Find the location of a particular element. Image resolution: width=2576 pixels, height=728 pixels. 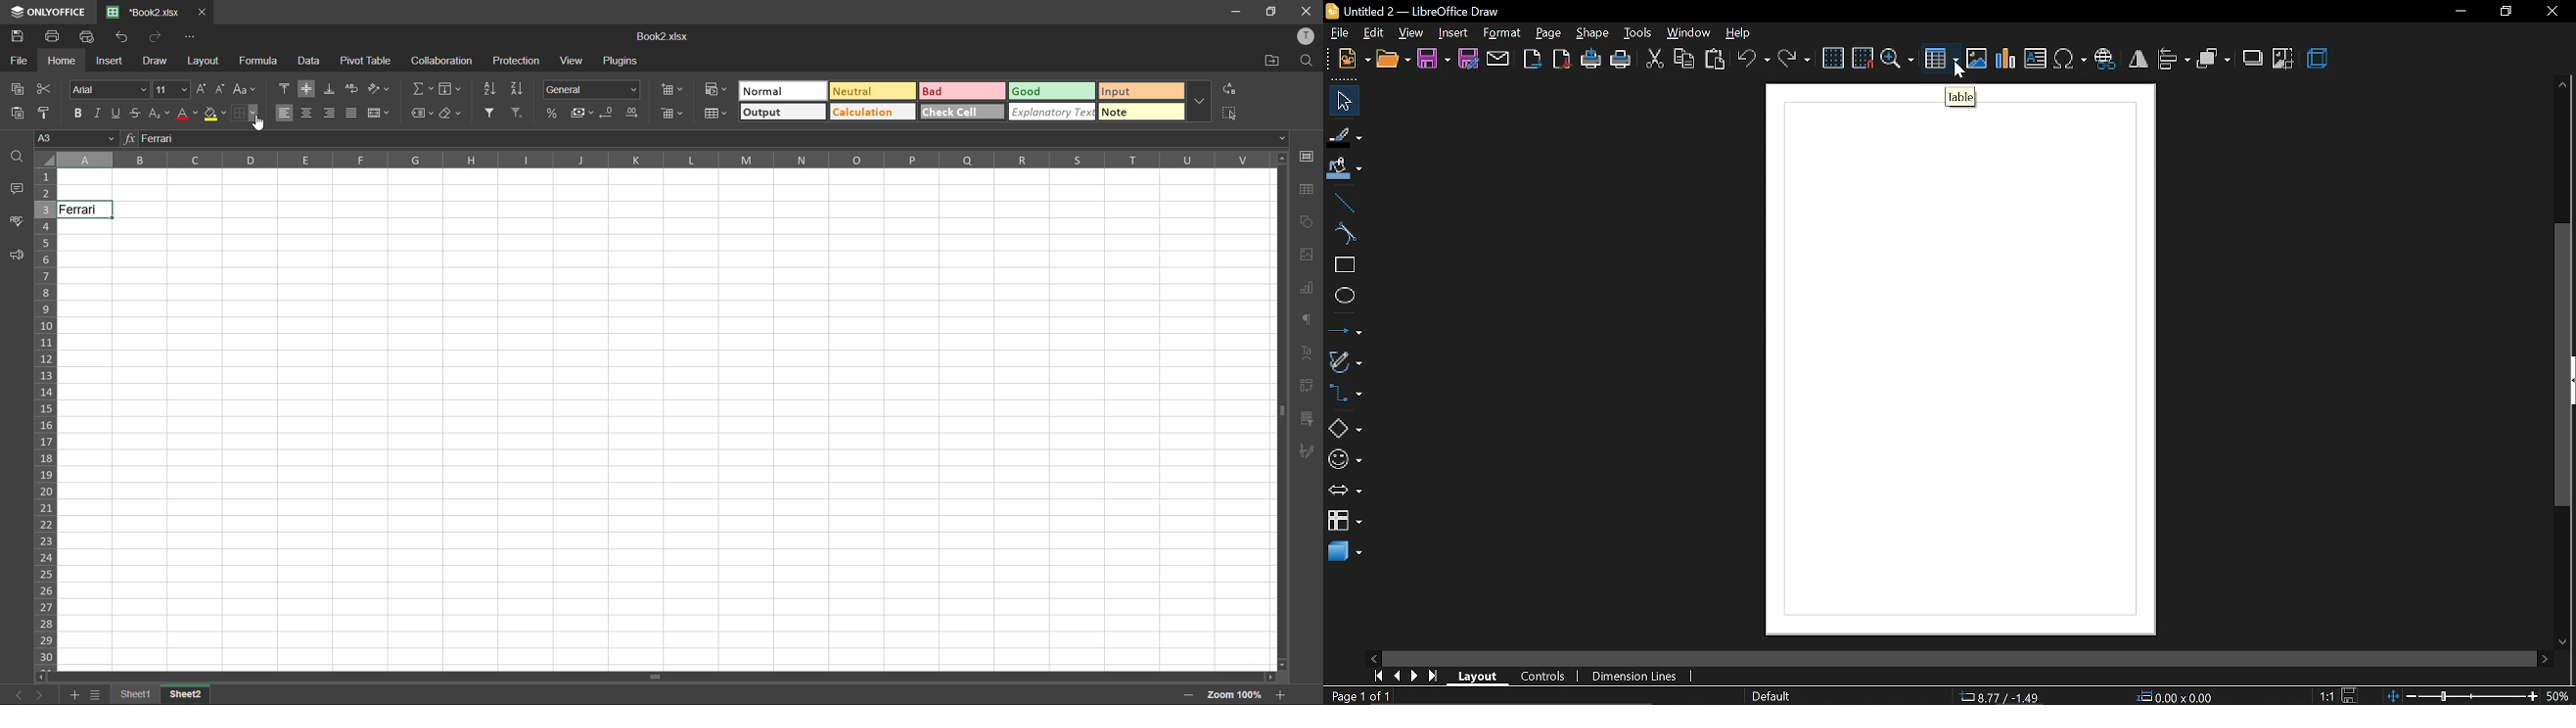

conditional formatting is located at coordinates (716, 90).